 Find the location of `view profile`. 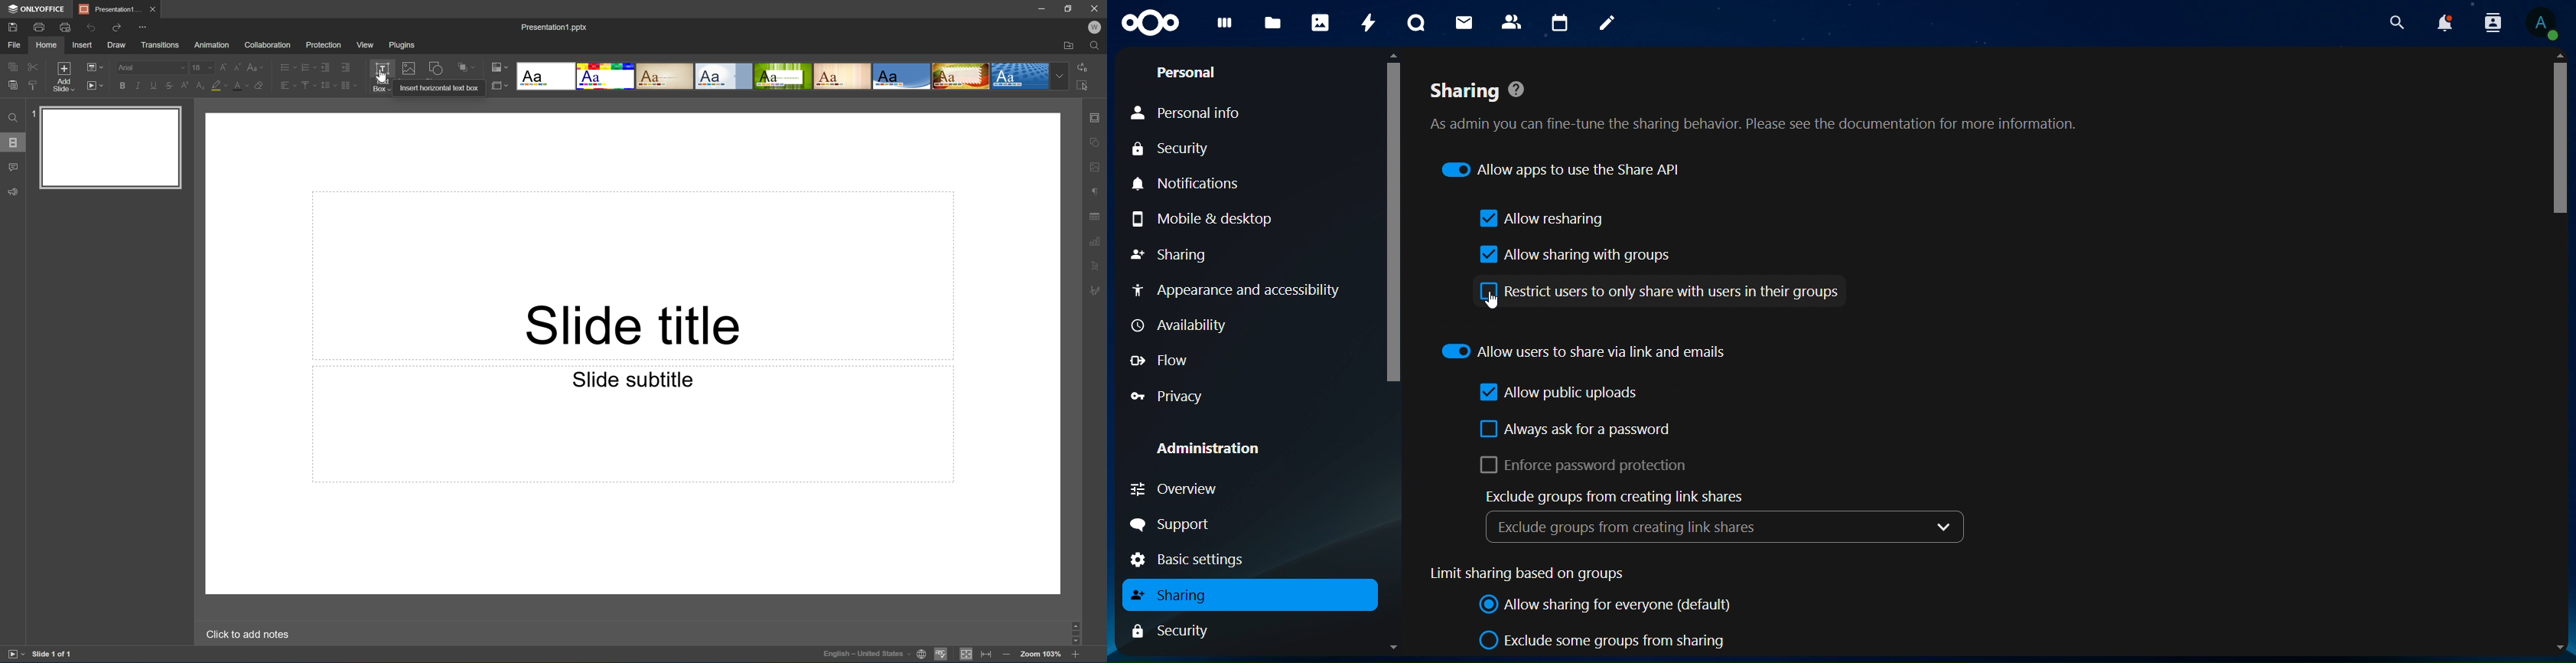

view profile is located at coordinates (2552, 25).